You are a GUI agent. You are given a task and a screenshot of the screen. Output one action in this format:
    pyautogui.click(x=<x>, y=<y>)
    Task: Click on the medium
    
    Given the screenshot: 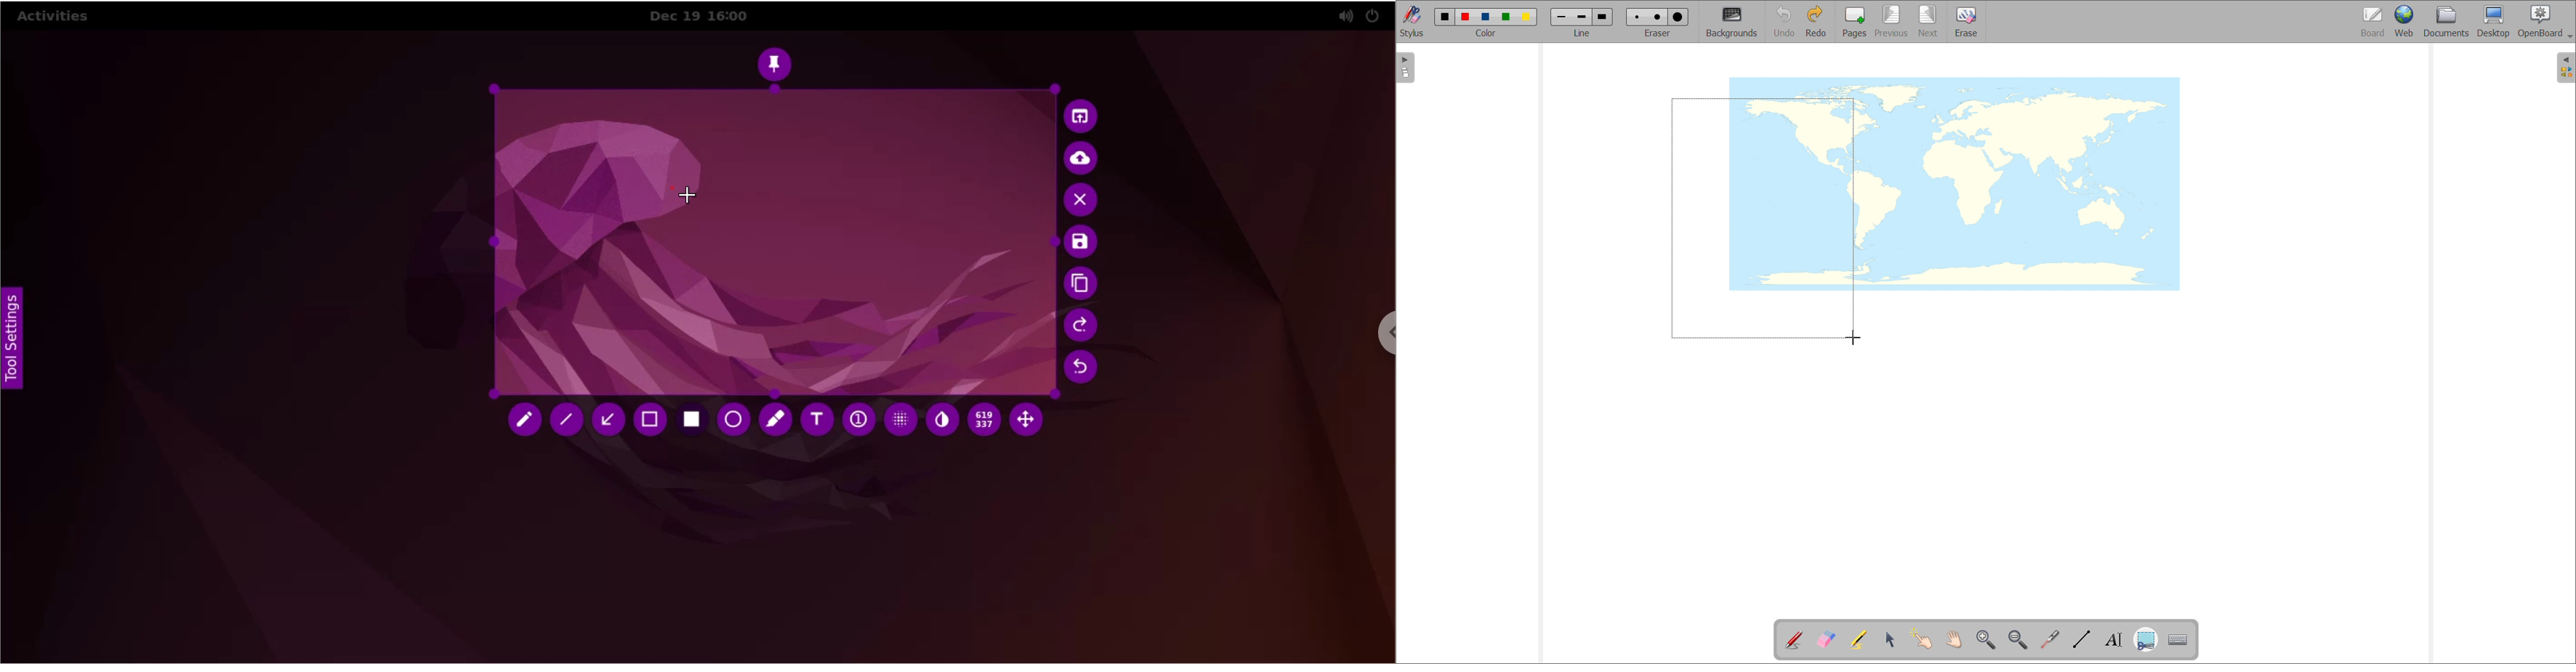 What is the action you would take?
    pyautogui.click(x=1581, y=17)
    